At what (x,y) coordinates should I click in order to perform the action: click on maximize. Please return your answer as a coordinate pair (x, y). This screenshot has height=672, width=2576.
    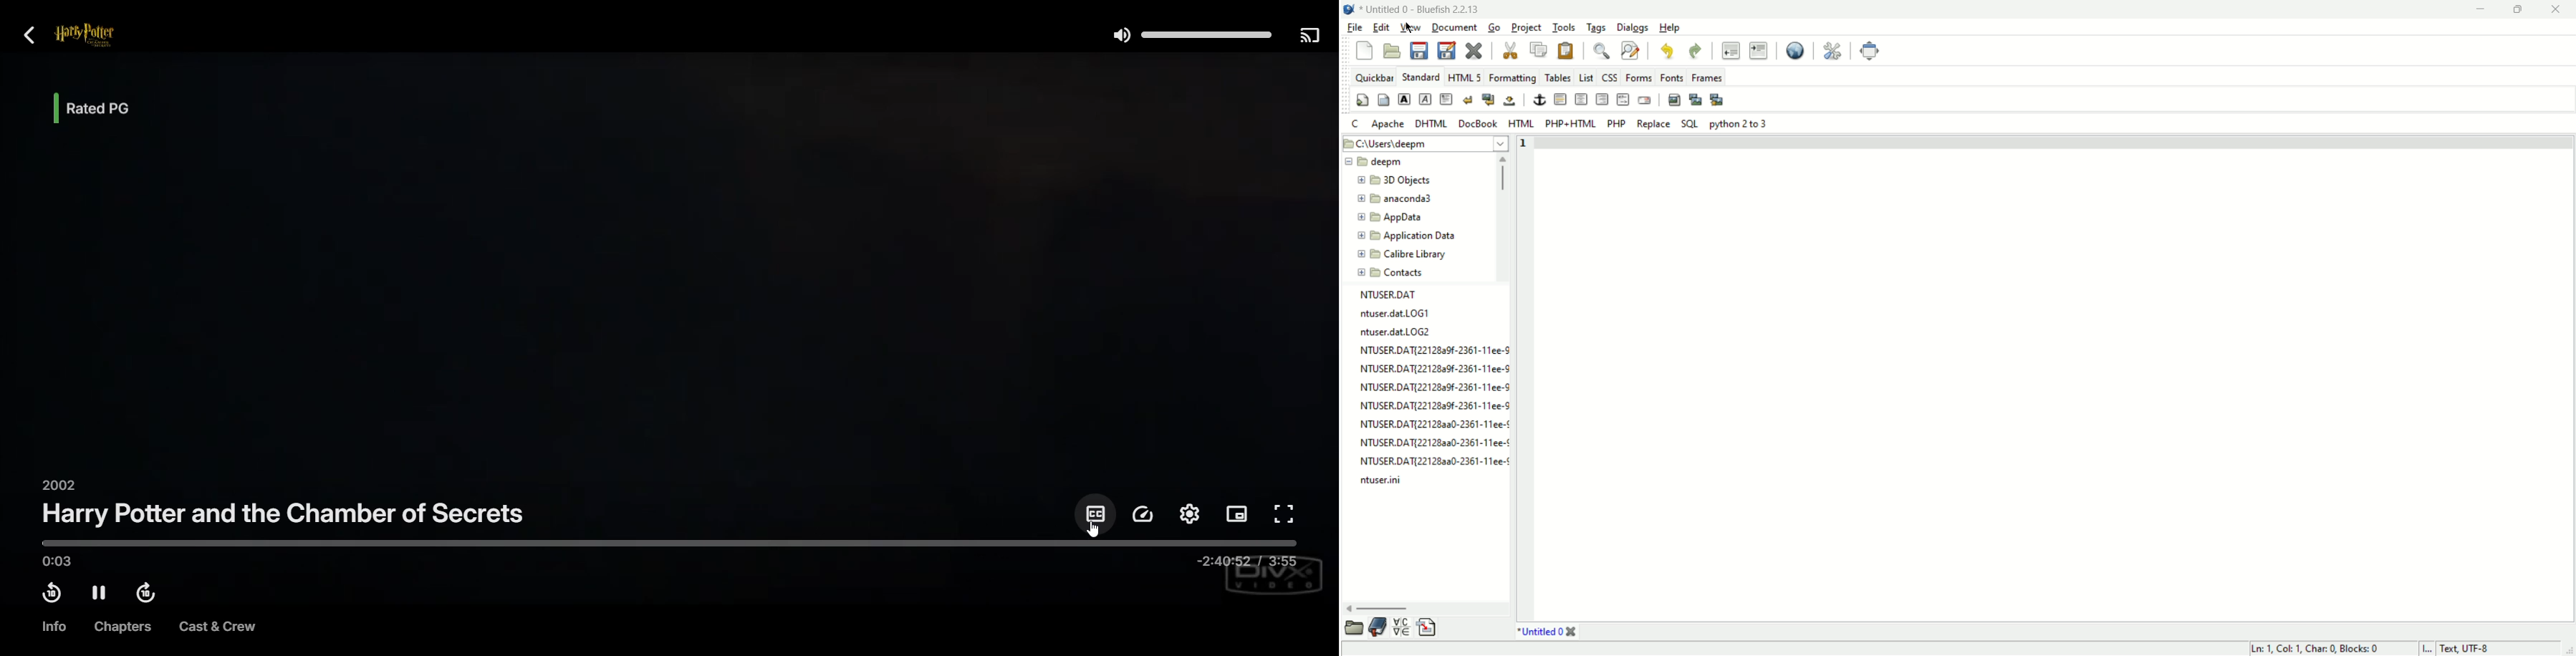
    Looking at the image, I should click on (2520, 10).